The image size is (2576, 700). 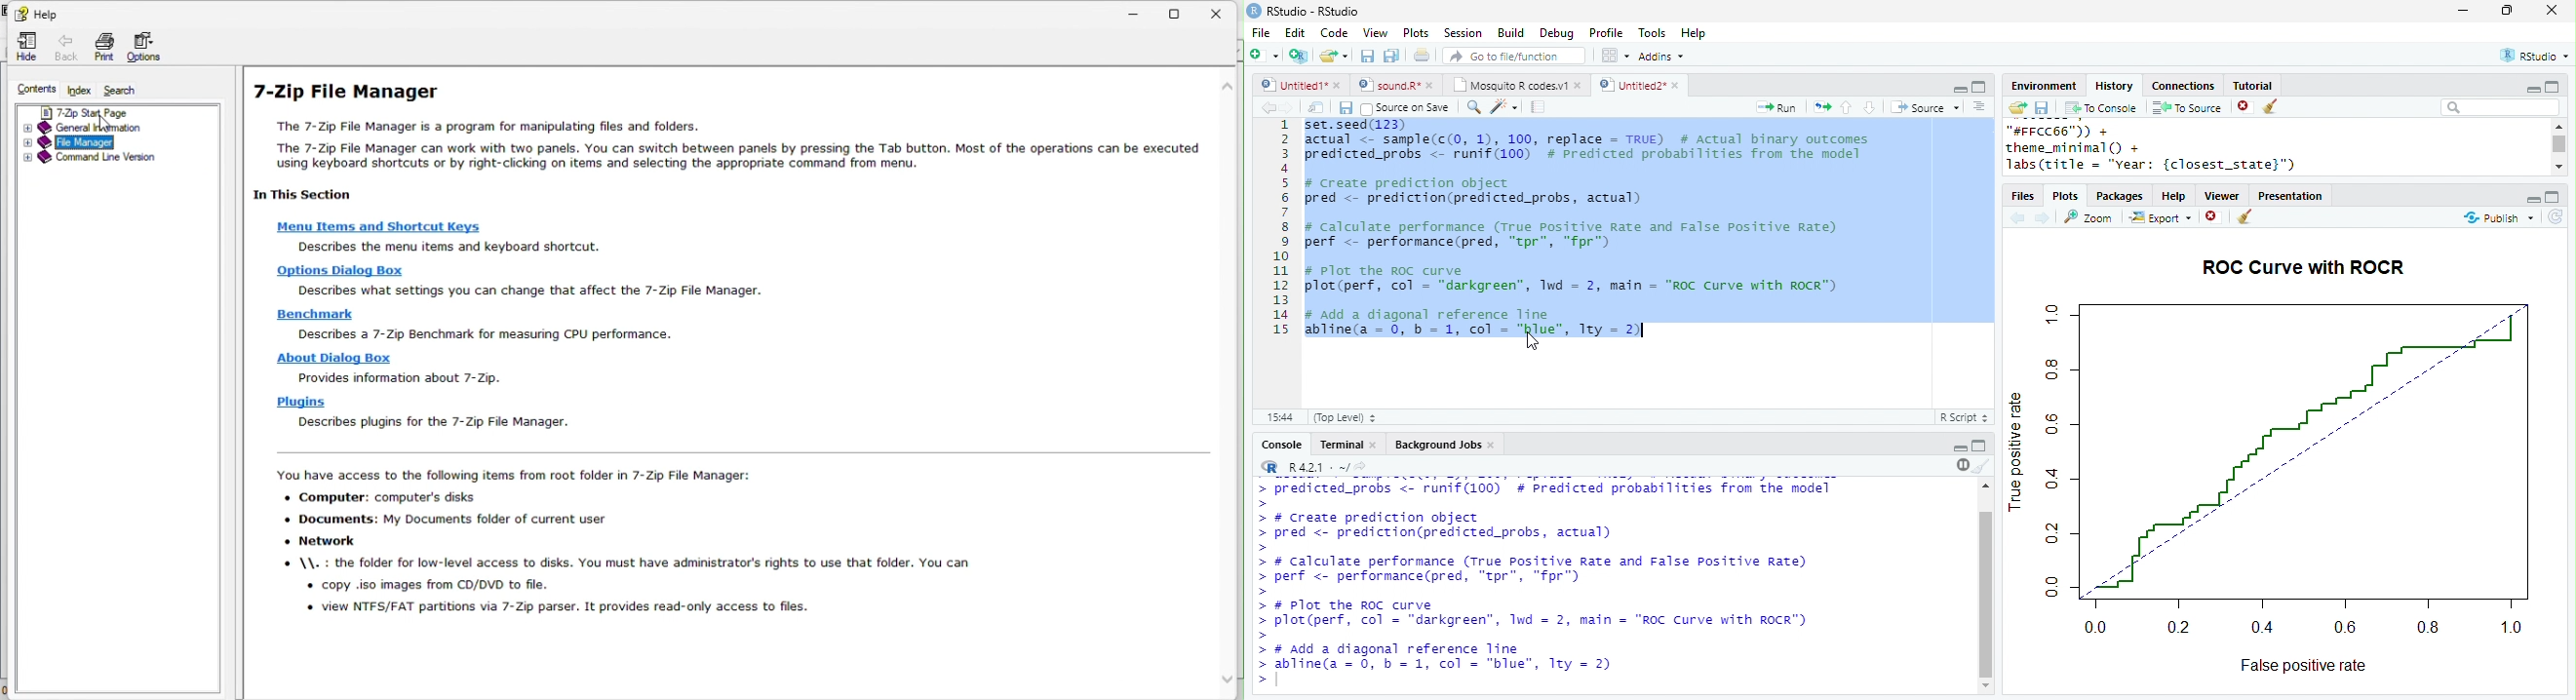 I want to click on save, so click(x=1346, y=108).